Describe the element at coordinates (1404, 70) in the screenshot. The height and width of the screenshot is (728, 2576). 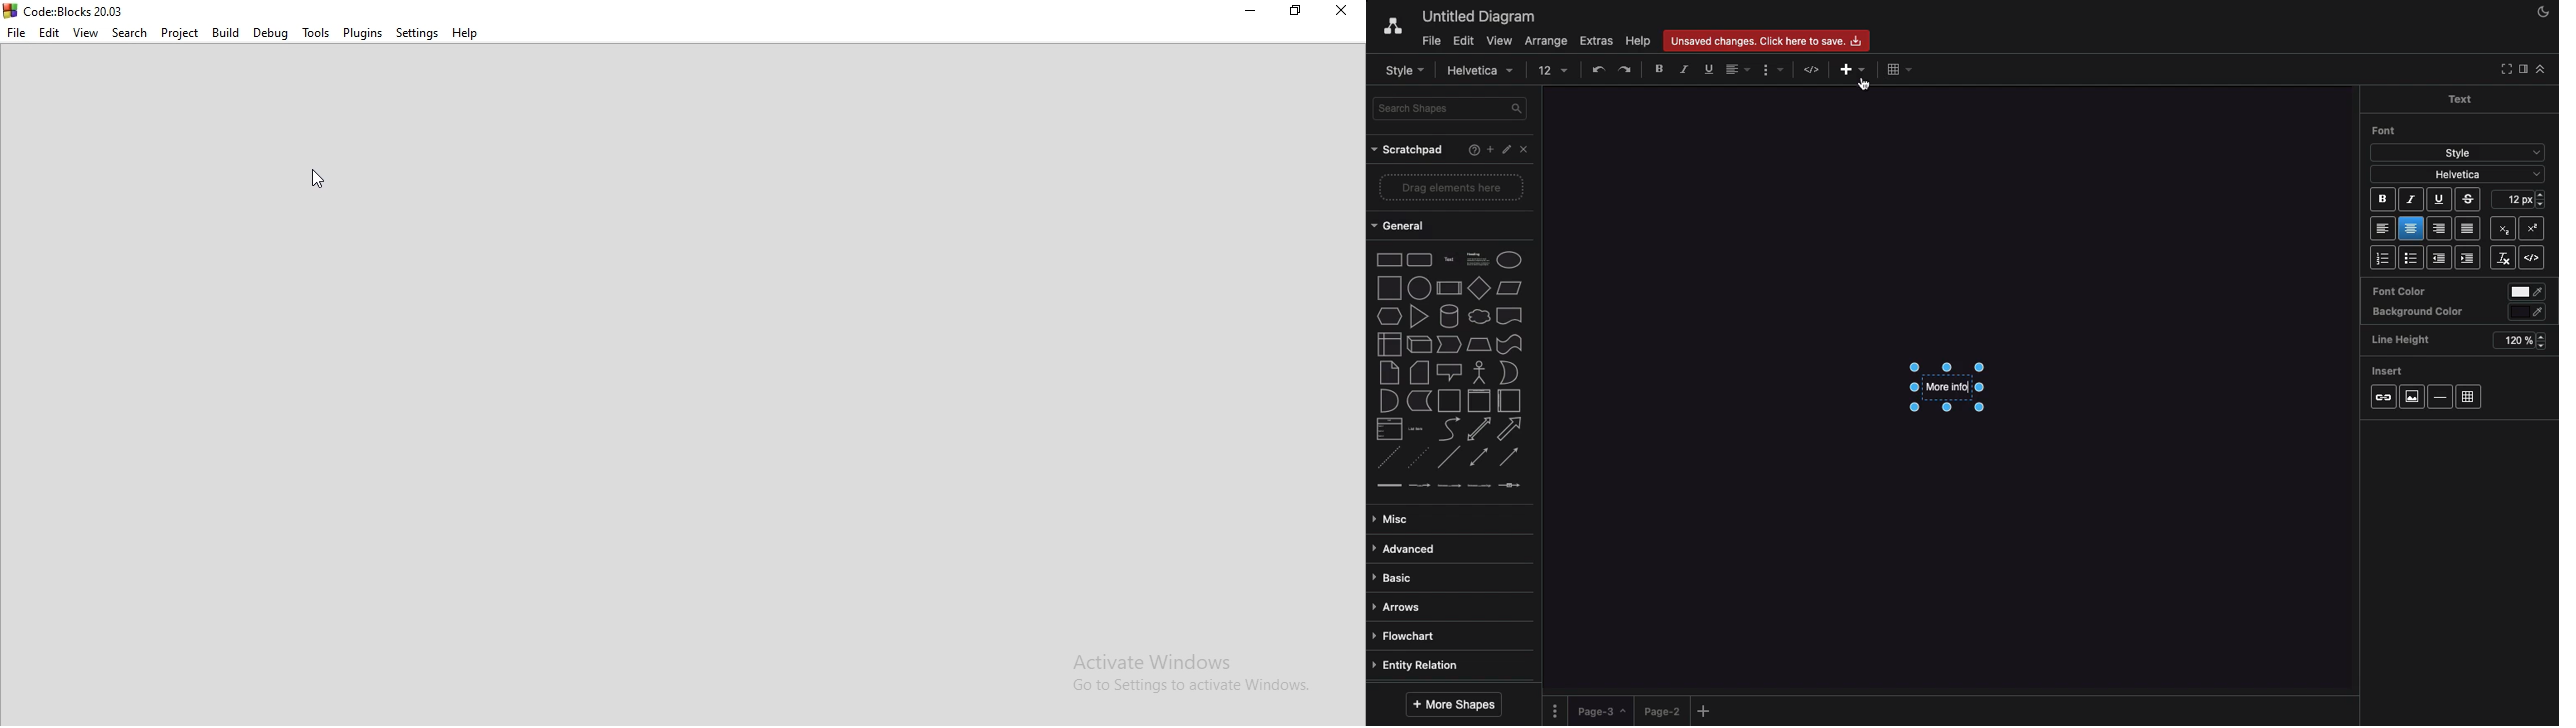
I see `Style` at that location.